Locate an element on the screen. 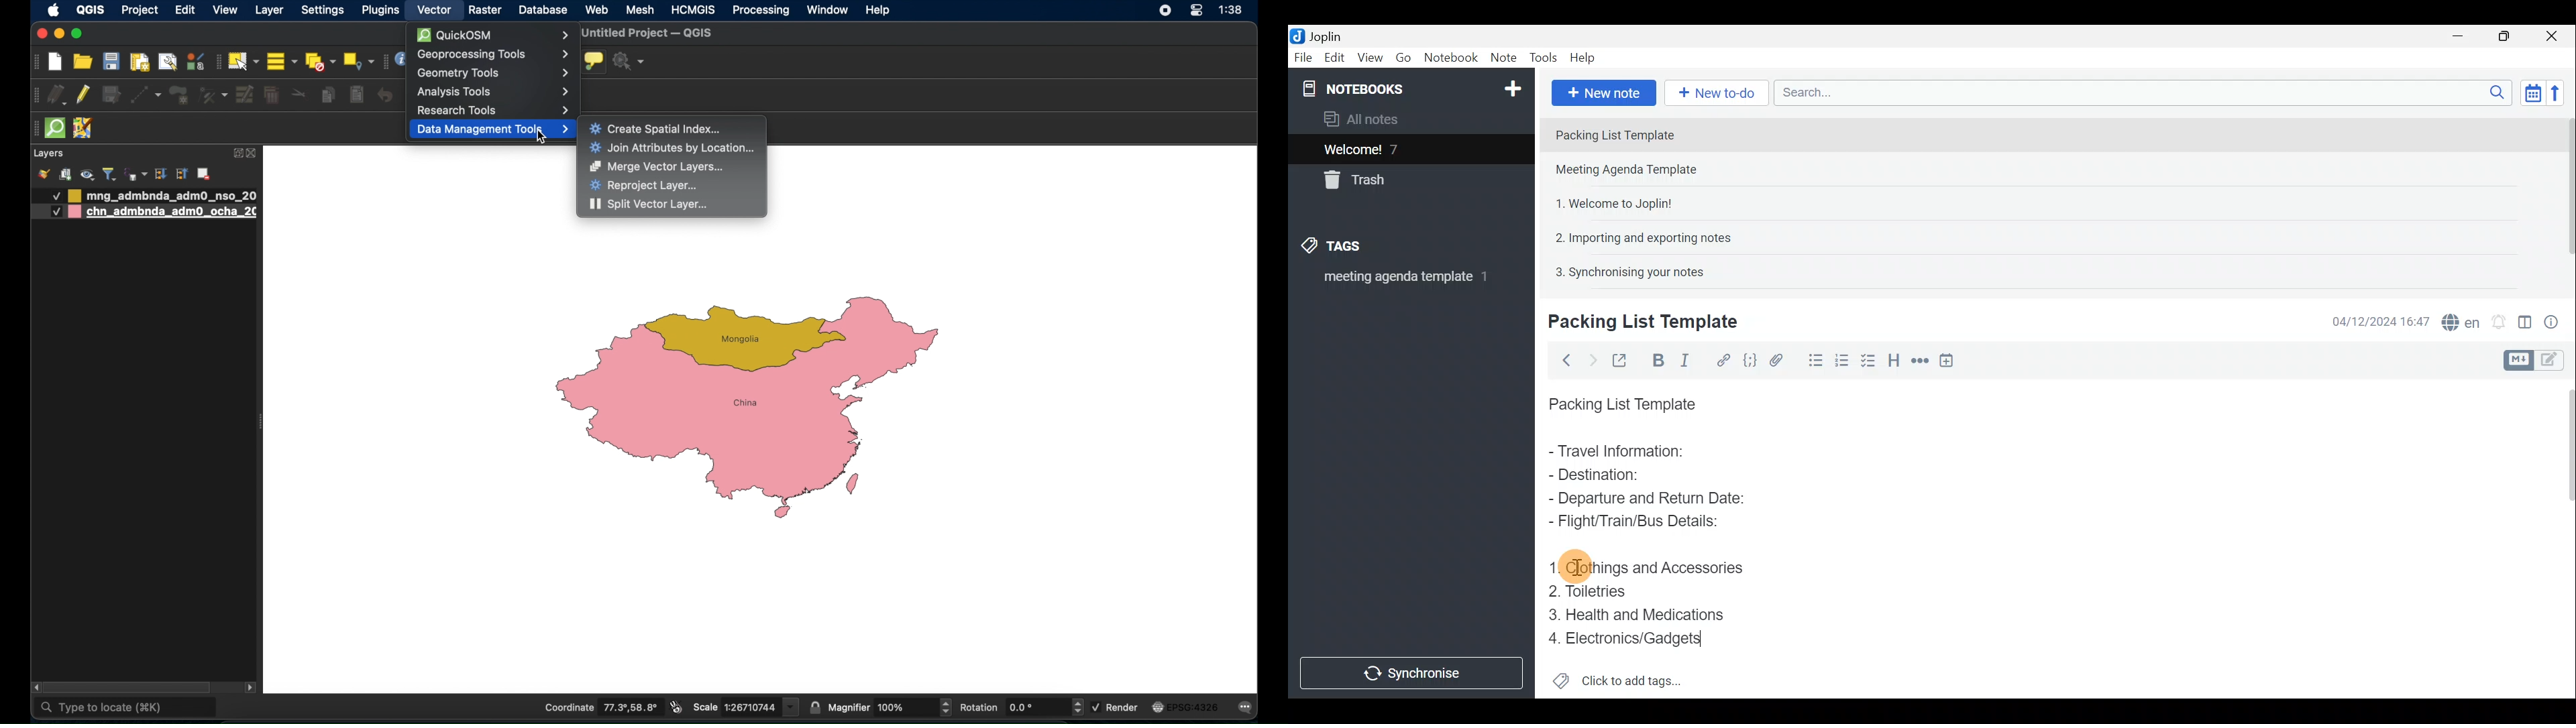 This screenshot has height=728, width=2576. raster is located at coordinates (486, 11).